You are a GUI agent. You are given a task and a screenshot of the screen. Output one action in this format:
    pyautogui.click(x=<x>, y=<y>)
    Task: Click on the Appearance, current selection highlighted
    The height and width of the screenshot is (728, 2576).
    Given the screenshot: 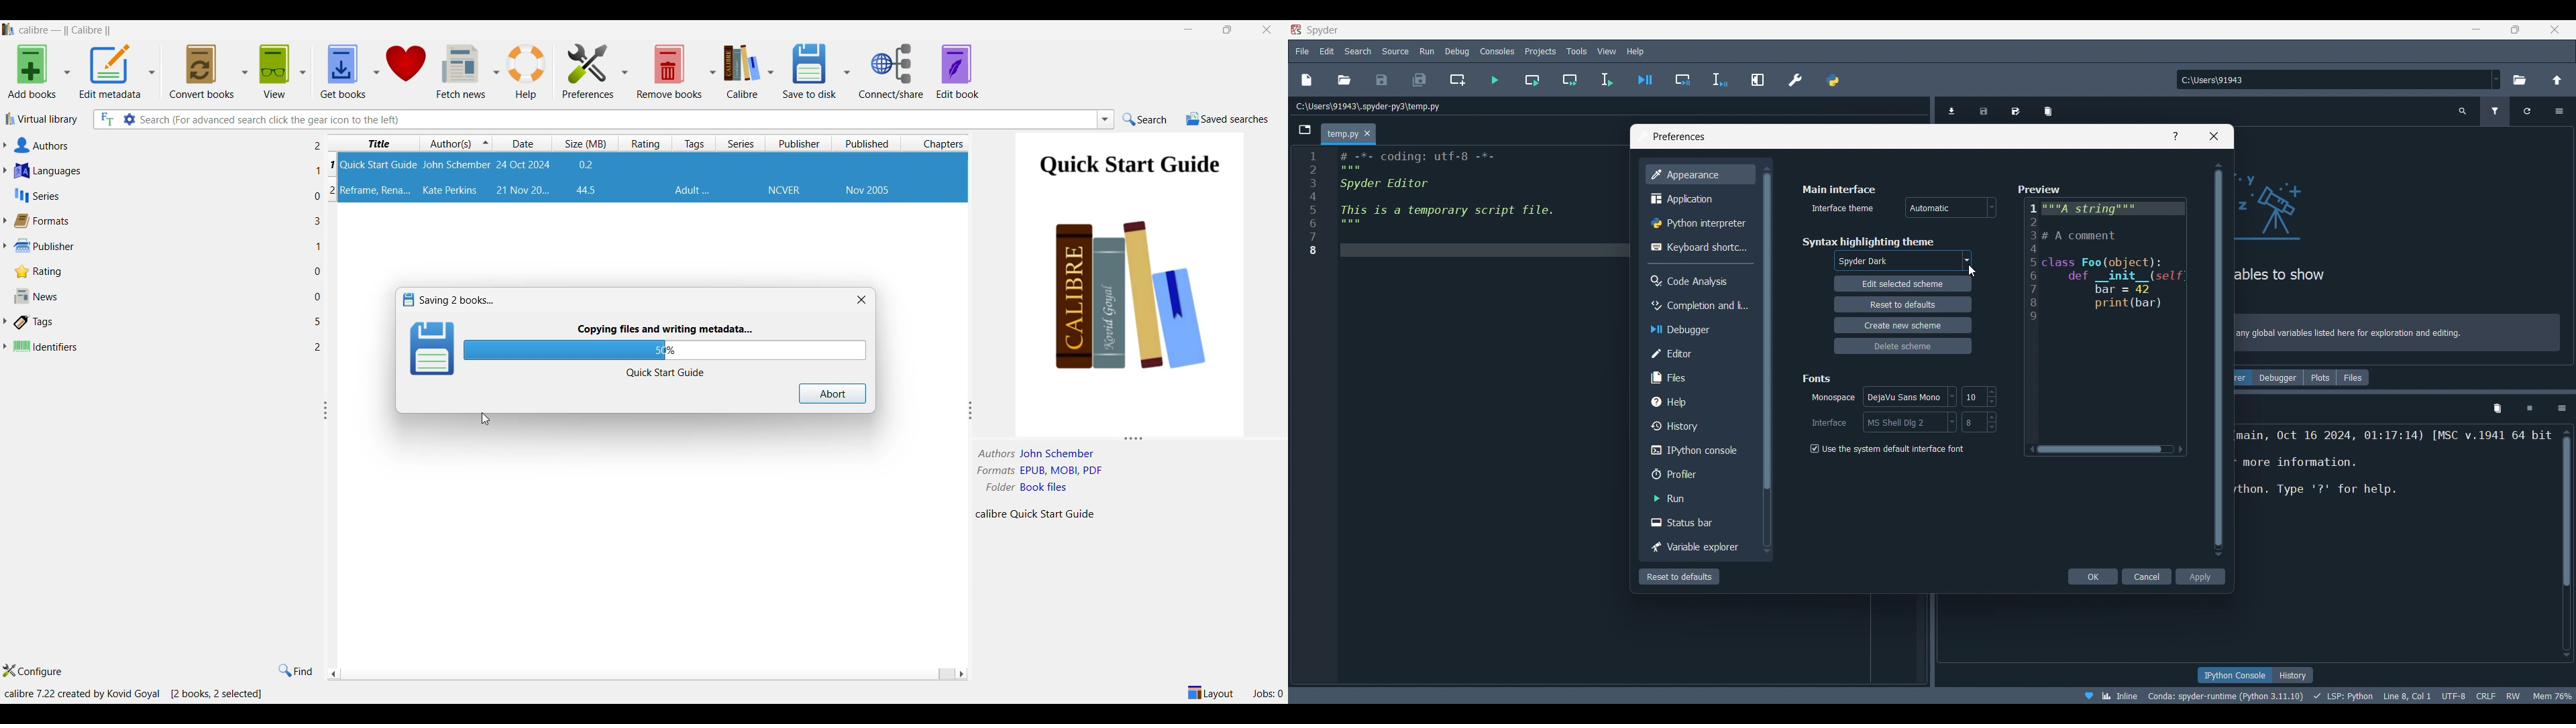 What is the action you would take?
    pyautogui.click(x=1700, y=174)
    